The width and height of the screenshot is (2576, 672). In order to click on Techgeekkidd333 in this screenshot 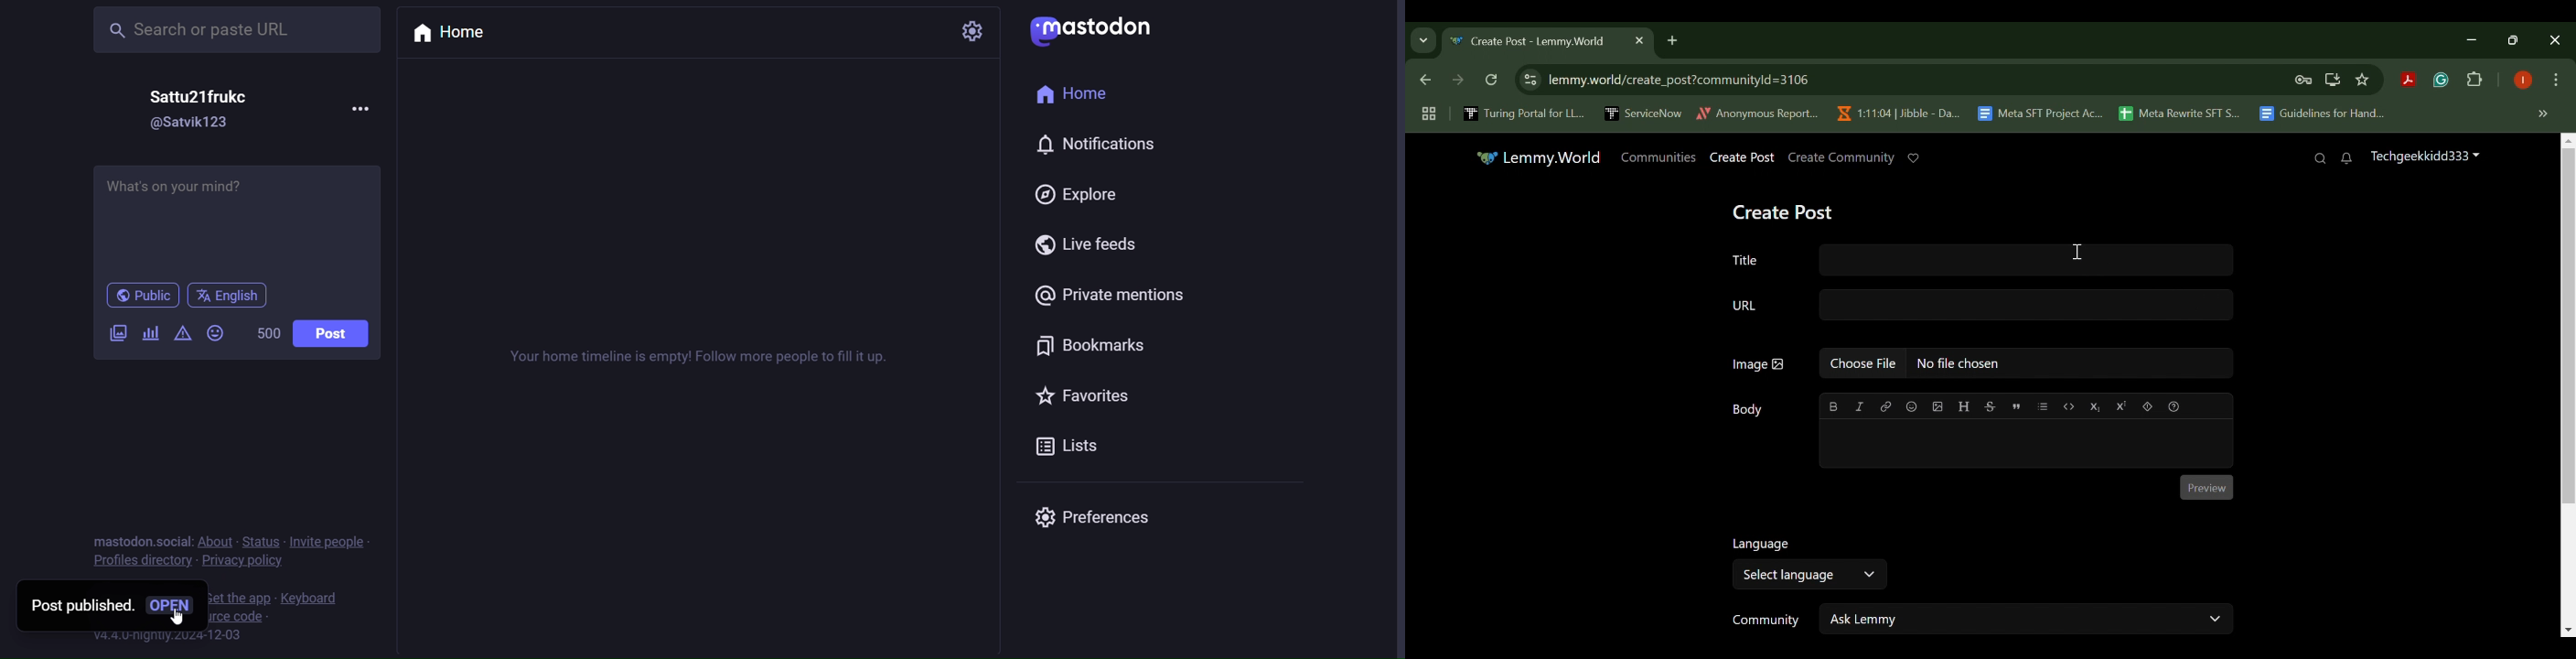, I will do `click(2424, 158)`.